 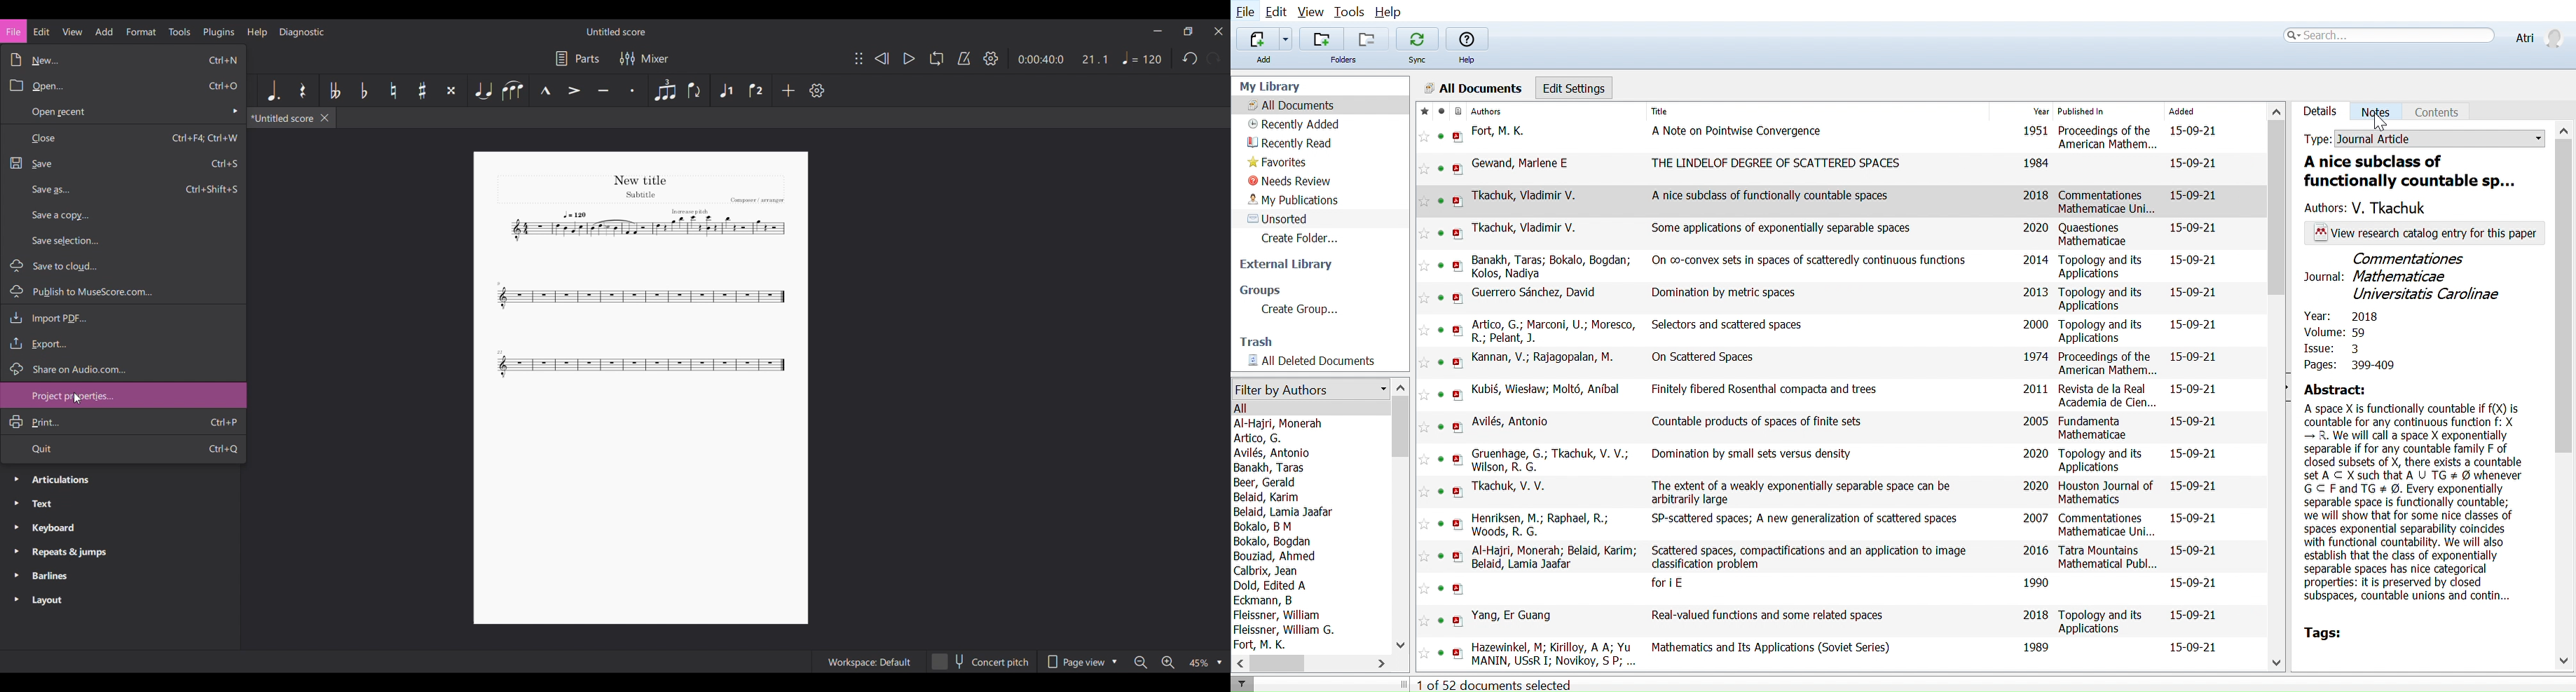 What do you see at coordinates (1458, 298) in the screenshot?
I see `open PDF` at bounding box center [1458, 298].